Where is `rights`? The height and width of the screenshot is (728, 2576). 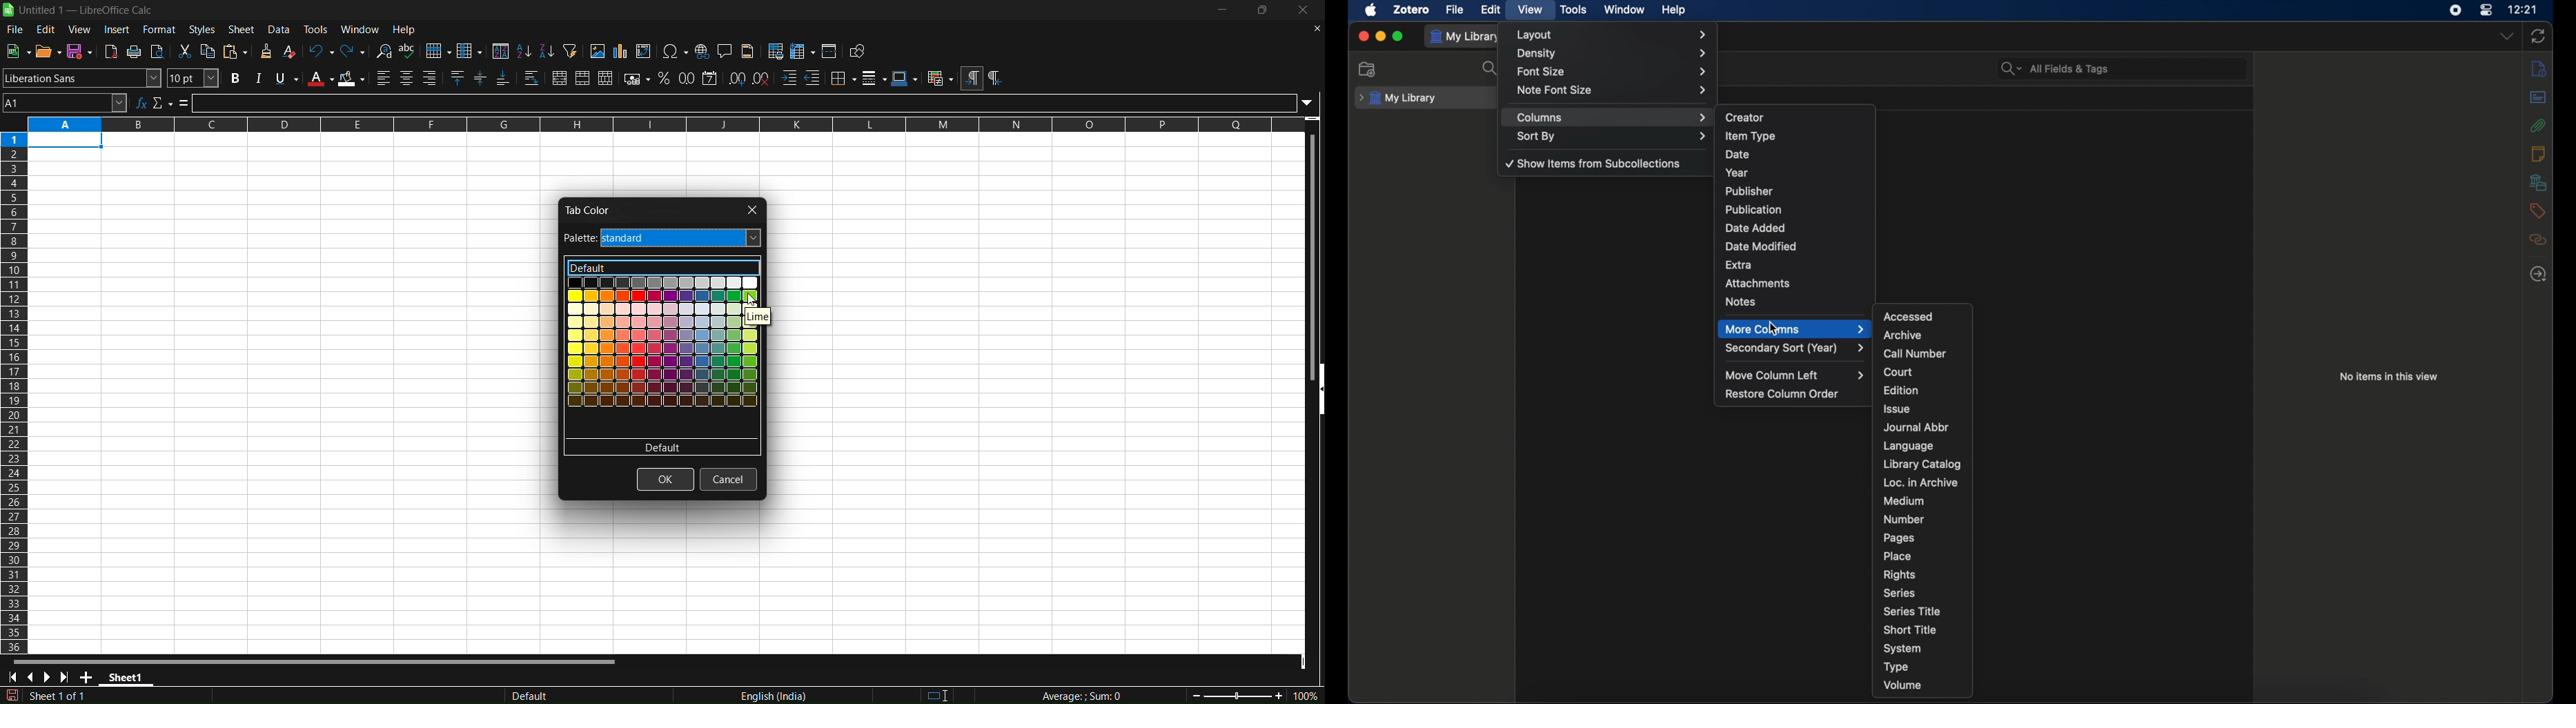 rights is located at coordinates (1899, 575).